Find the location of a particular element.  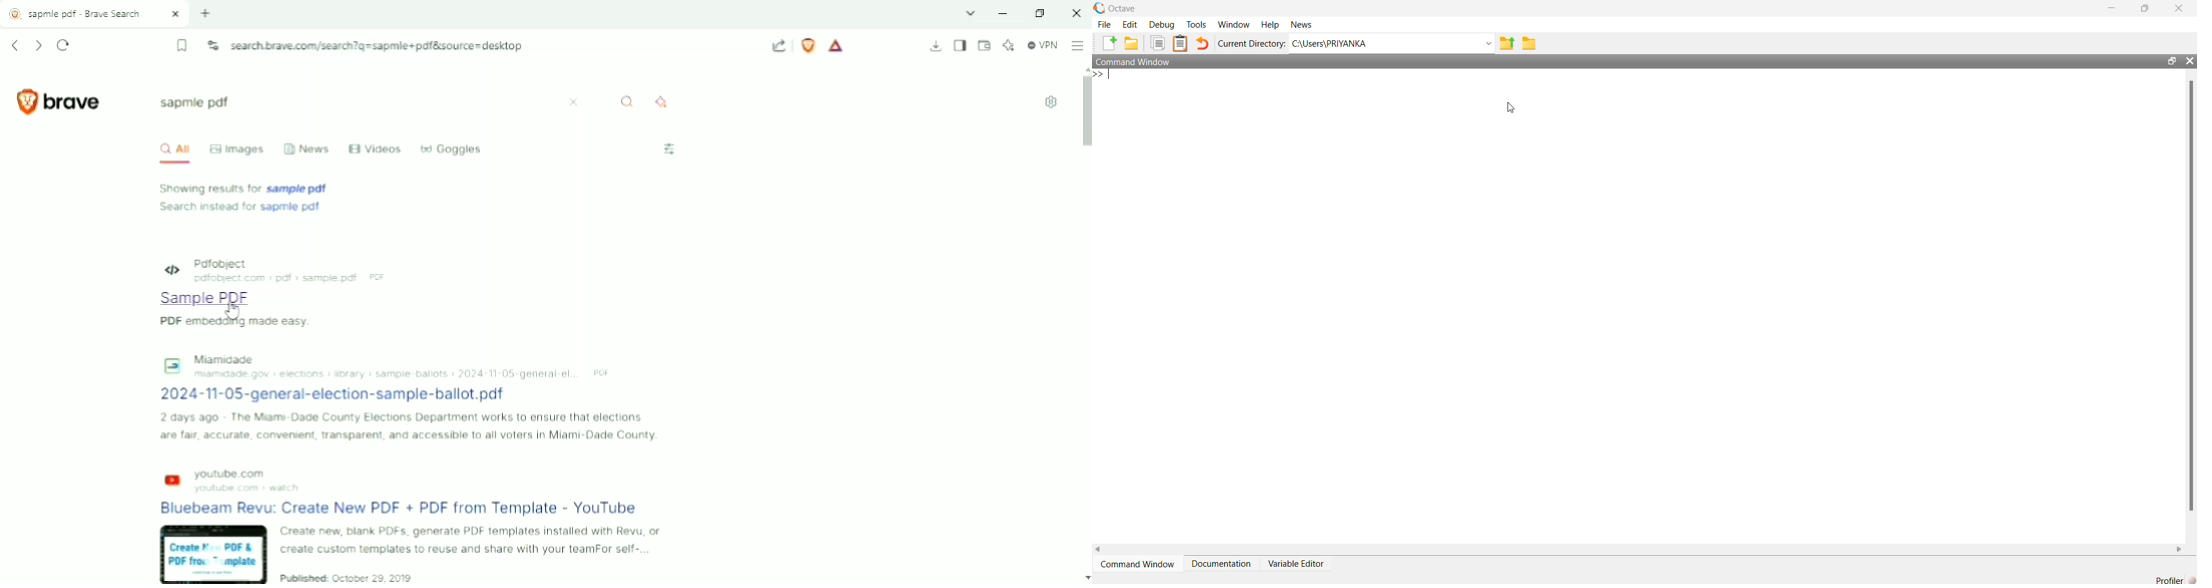

Current Directory: is located at coordinates (1252, 44).